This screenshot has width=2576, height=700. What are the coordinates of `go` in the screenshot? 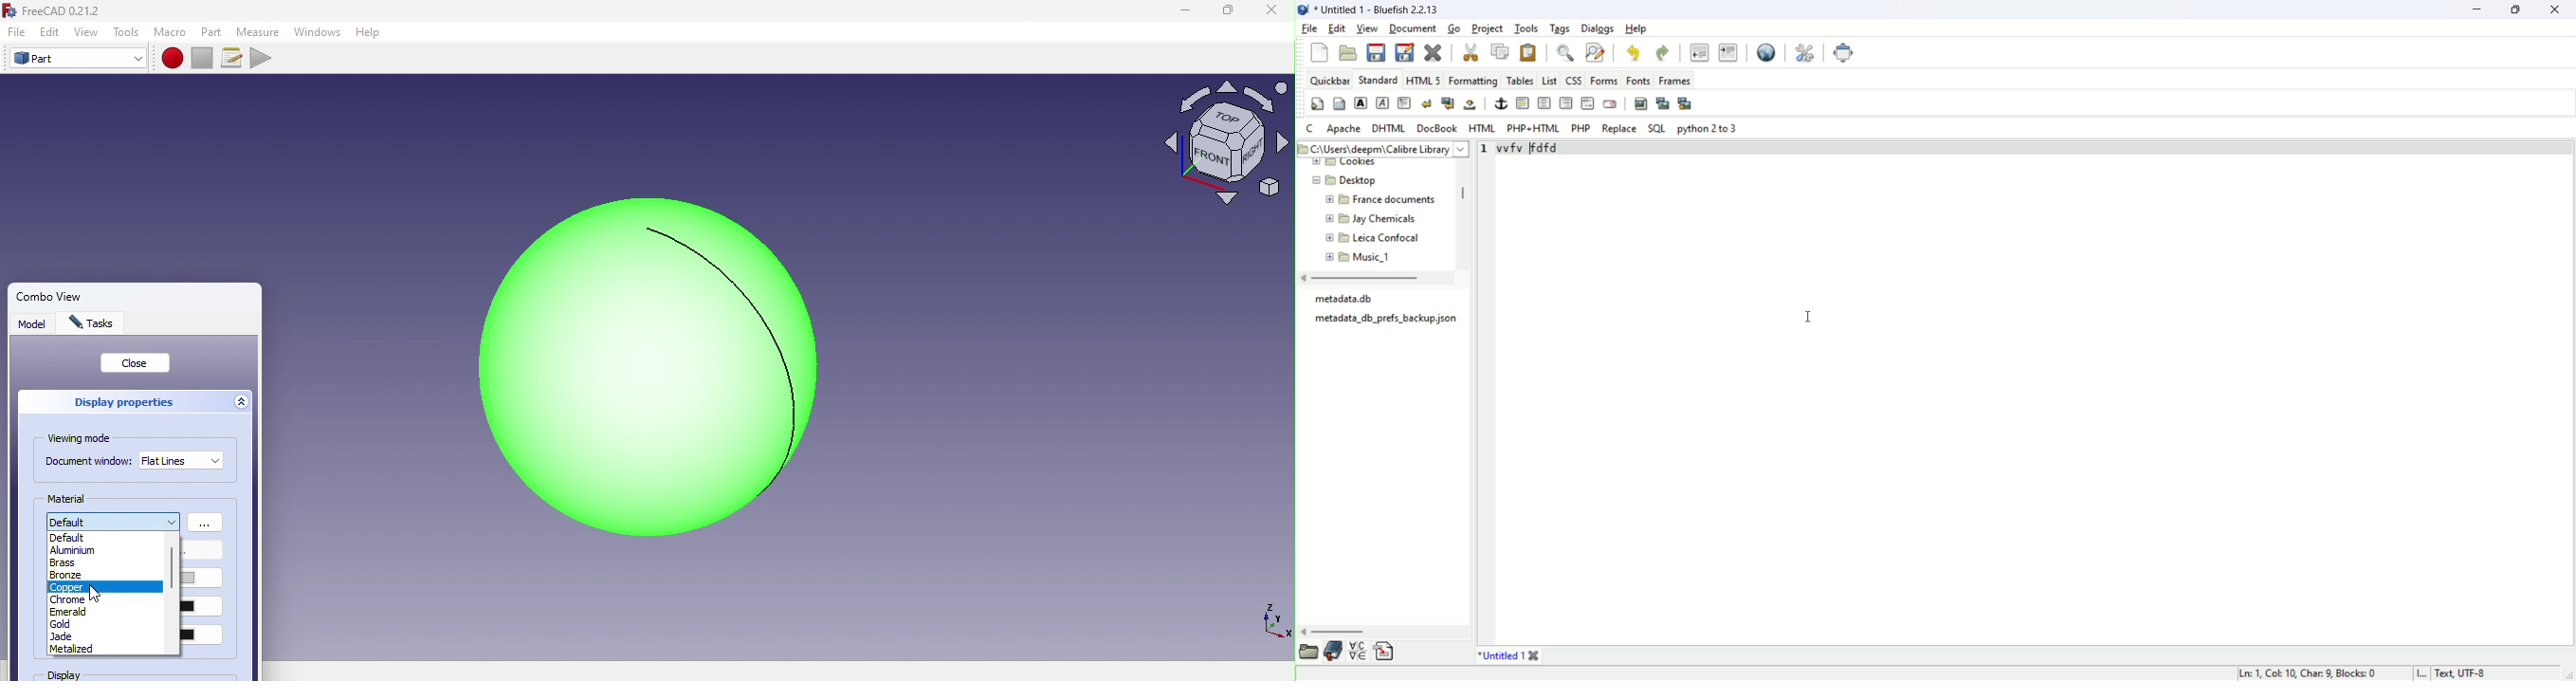 It's located at (1455, 29).